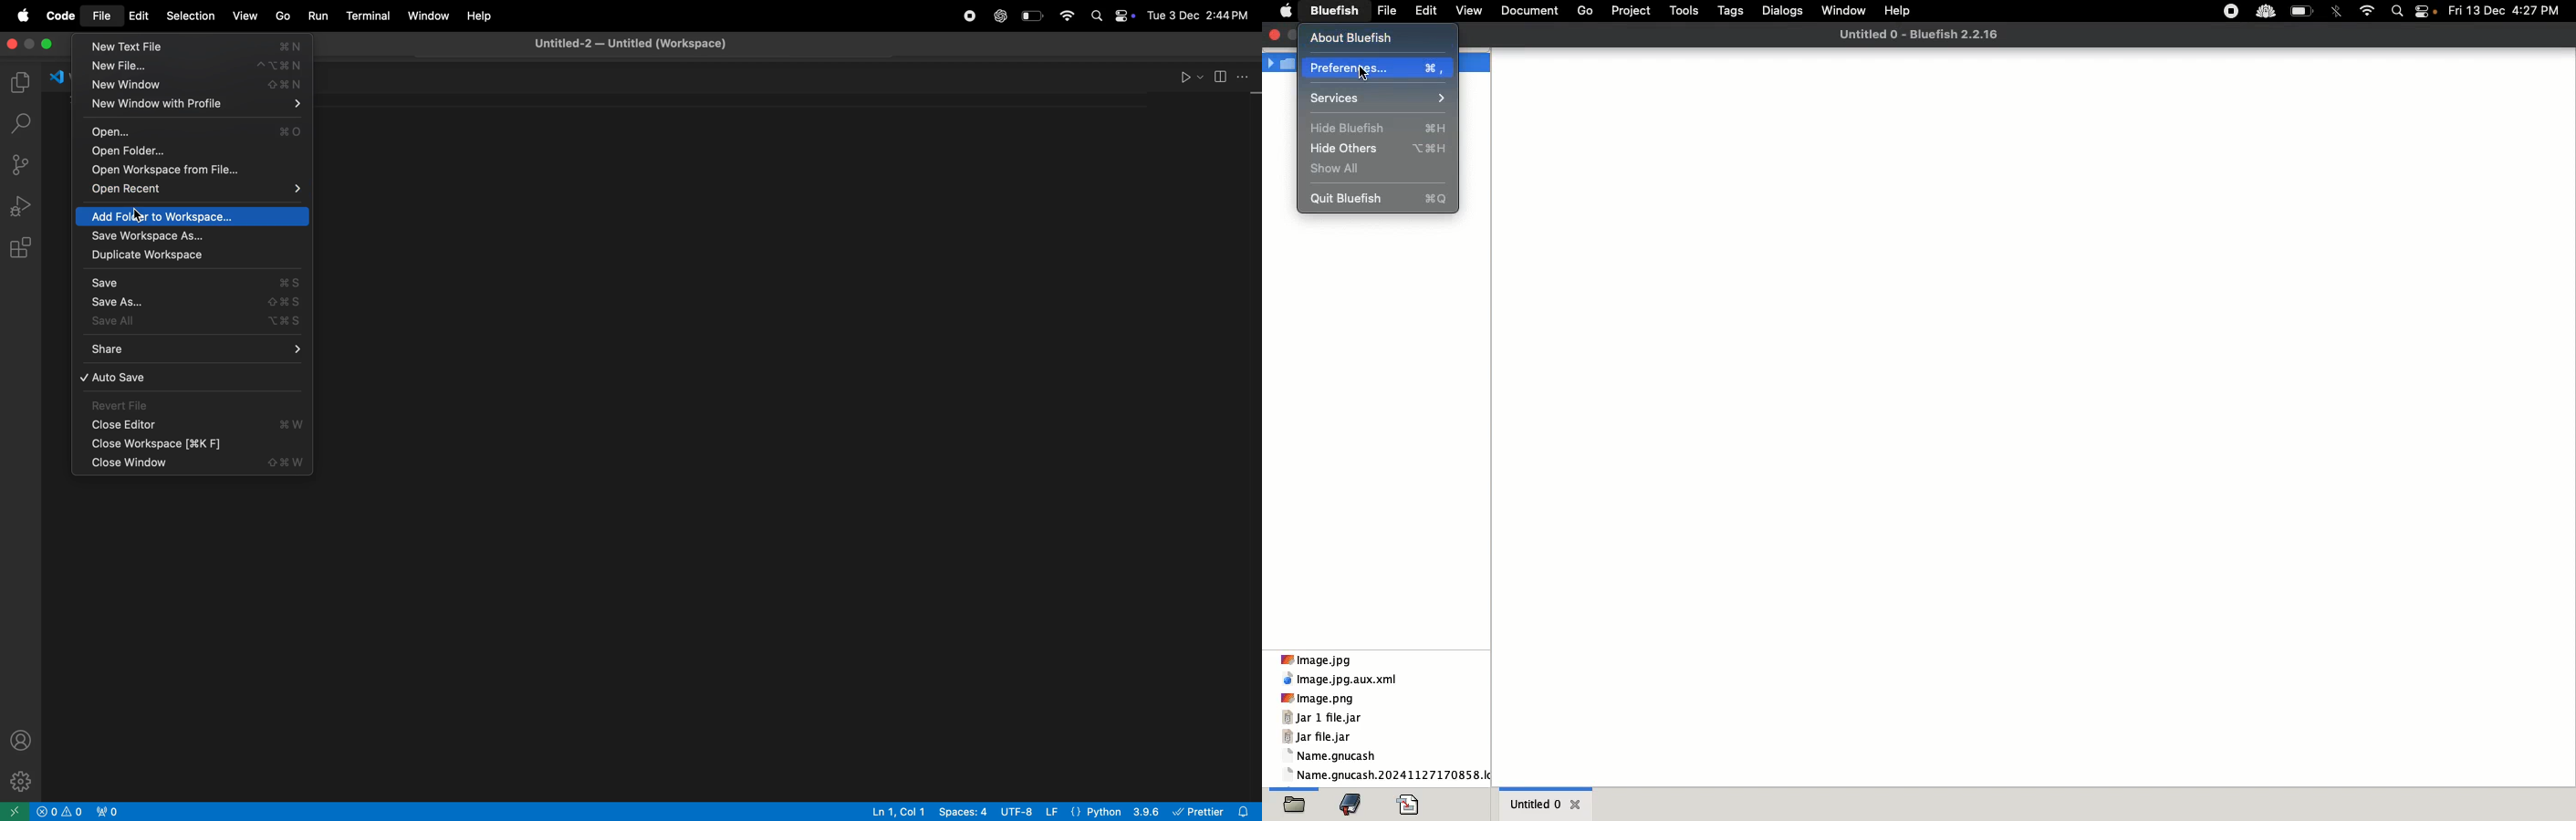 The height and width of the screenshot is (840, 2576). Describe the element at coordinates (1337, 169) in the screenshot. I see `Show all` at that location.